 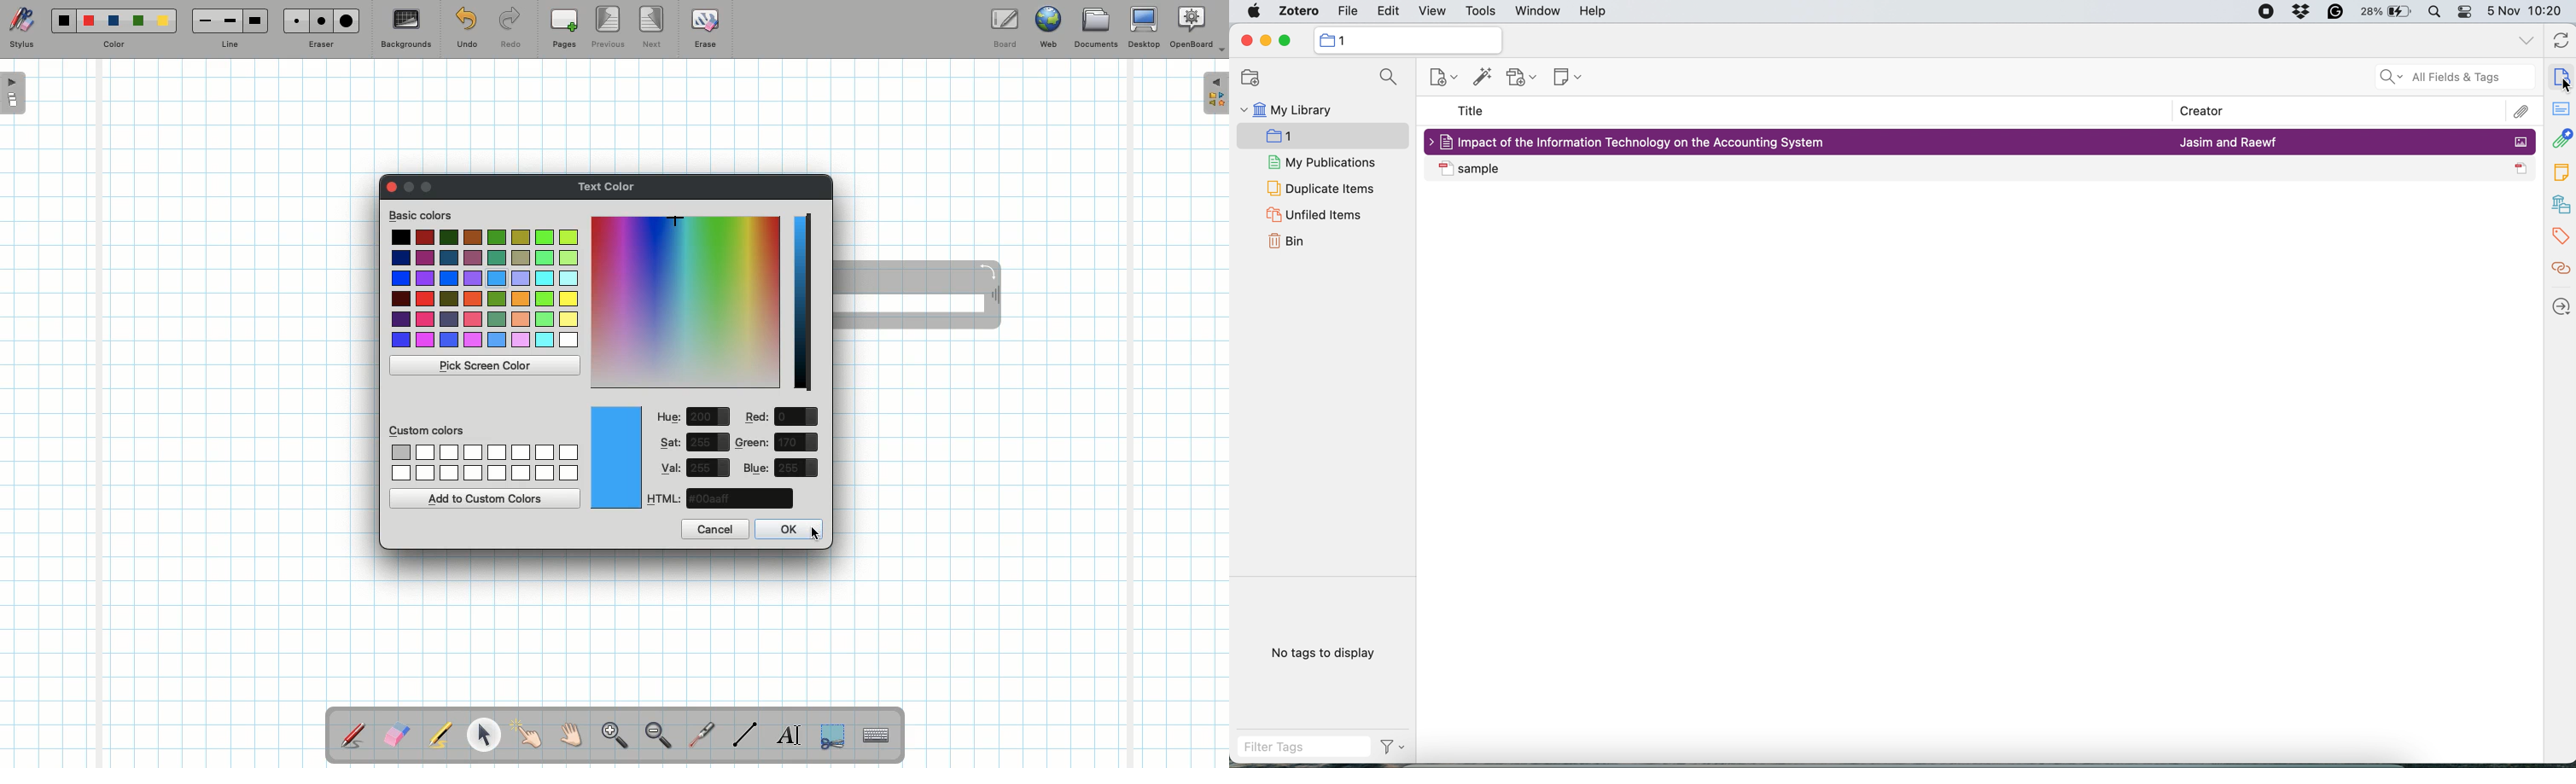 What do you see at coordinates (1644, 167) in the screenshot?
I see `sample` at bounding box center [1644, 167].